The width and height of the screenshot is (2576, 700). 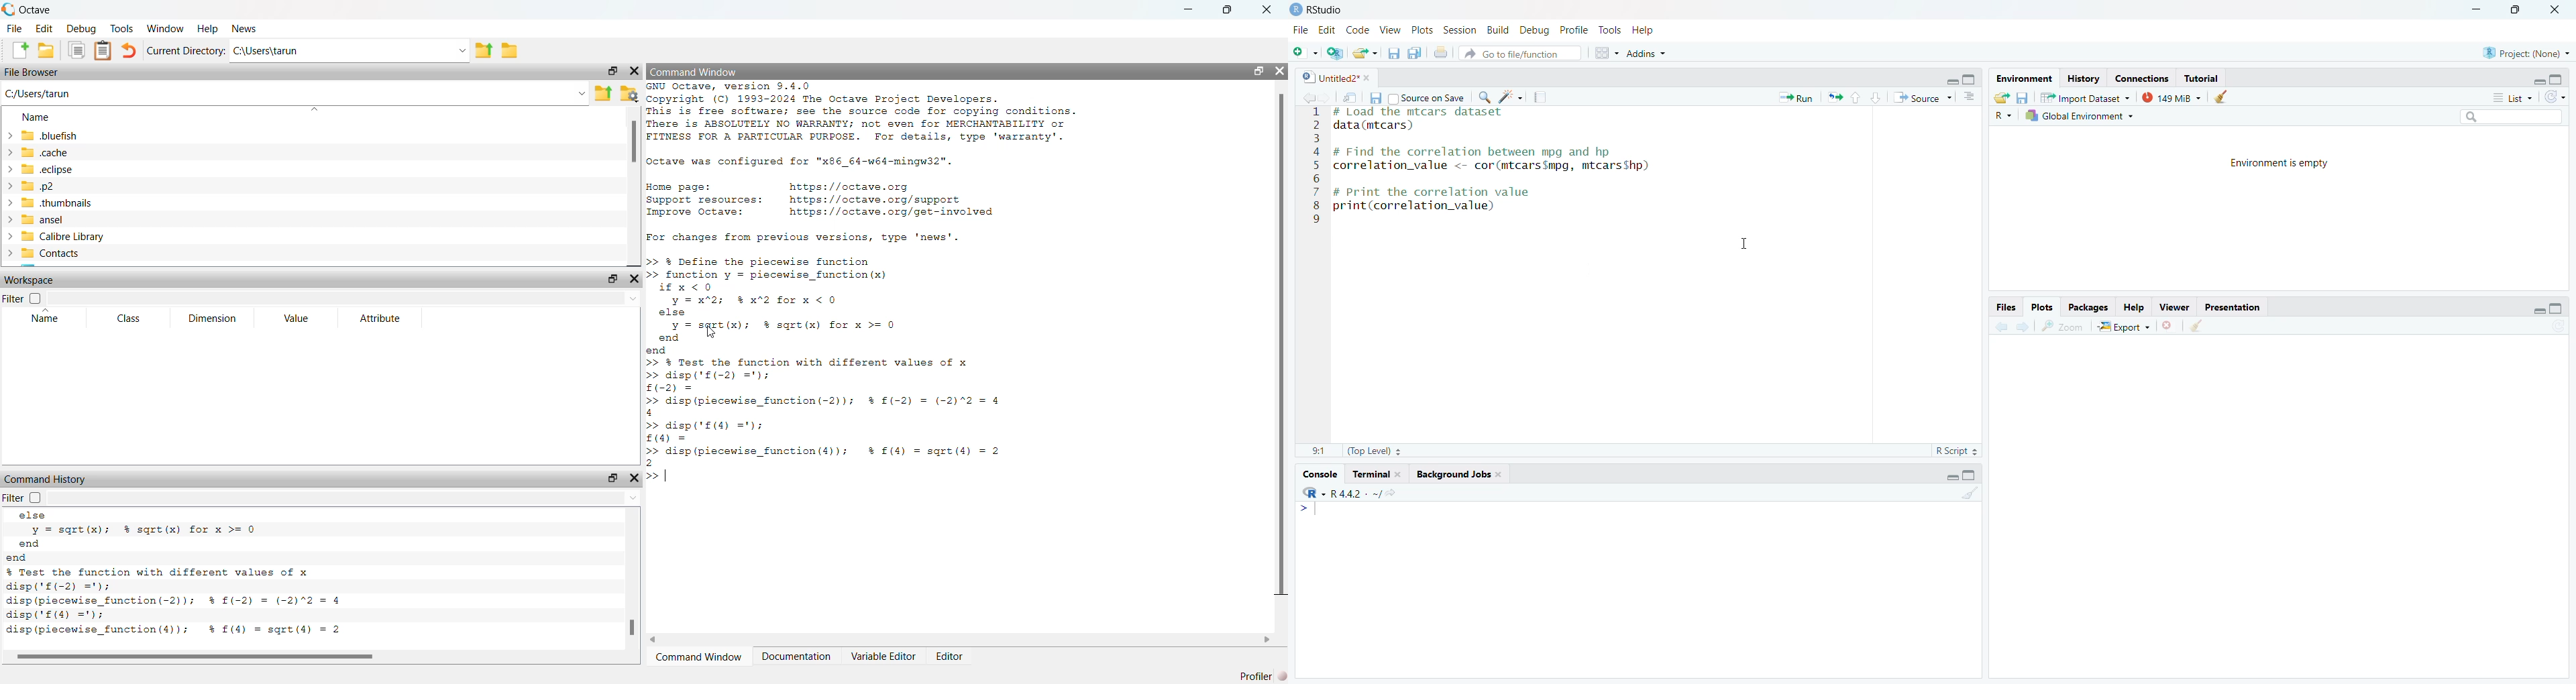 What do you see at coordinates (1305, 510) in the screenshot?
I see `Prompt cursor` at bounding box center [1305, 510].